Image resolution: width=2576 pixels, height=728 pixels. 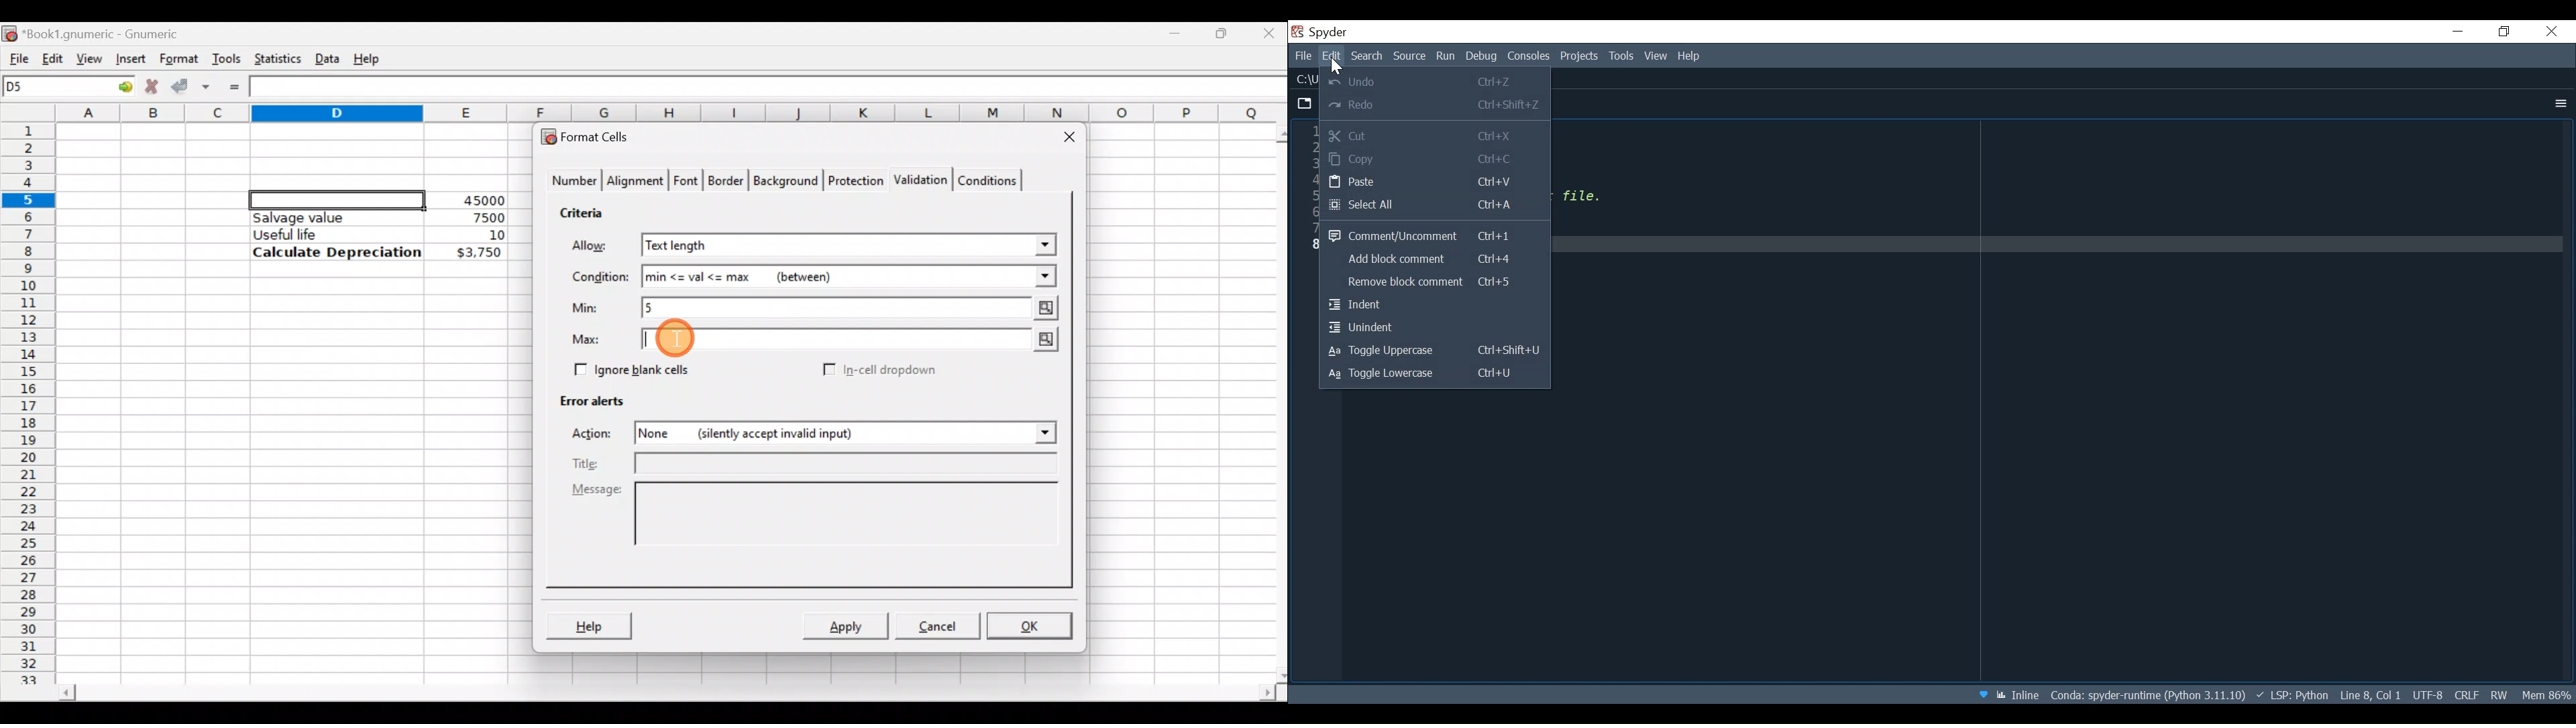 What do you see at coordinates (1381, 105) in the screenshot?
I see `Redo` at bounding box center [1381, 105].